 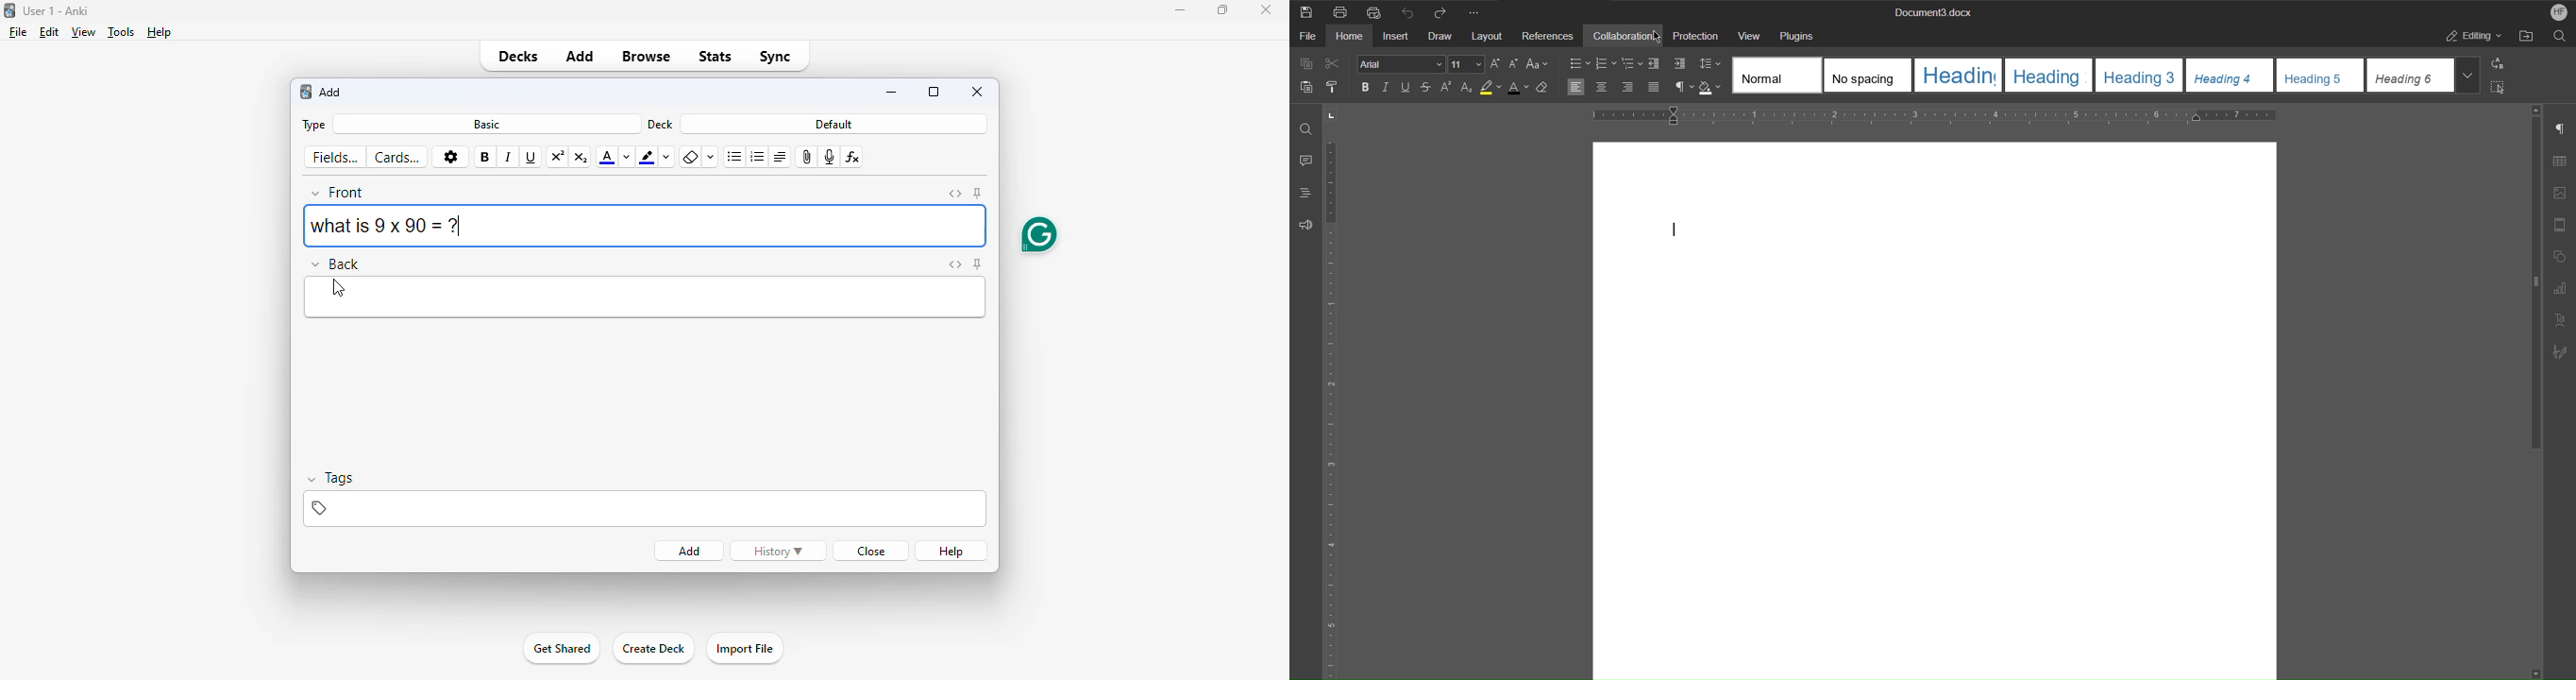 What do you see at coordinates (1402, 64) in the screenshot?
I see `arial` at bounding box center [1402, 64].